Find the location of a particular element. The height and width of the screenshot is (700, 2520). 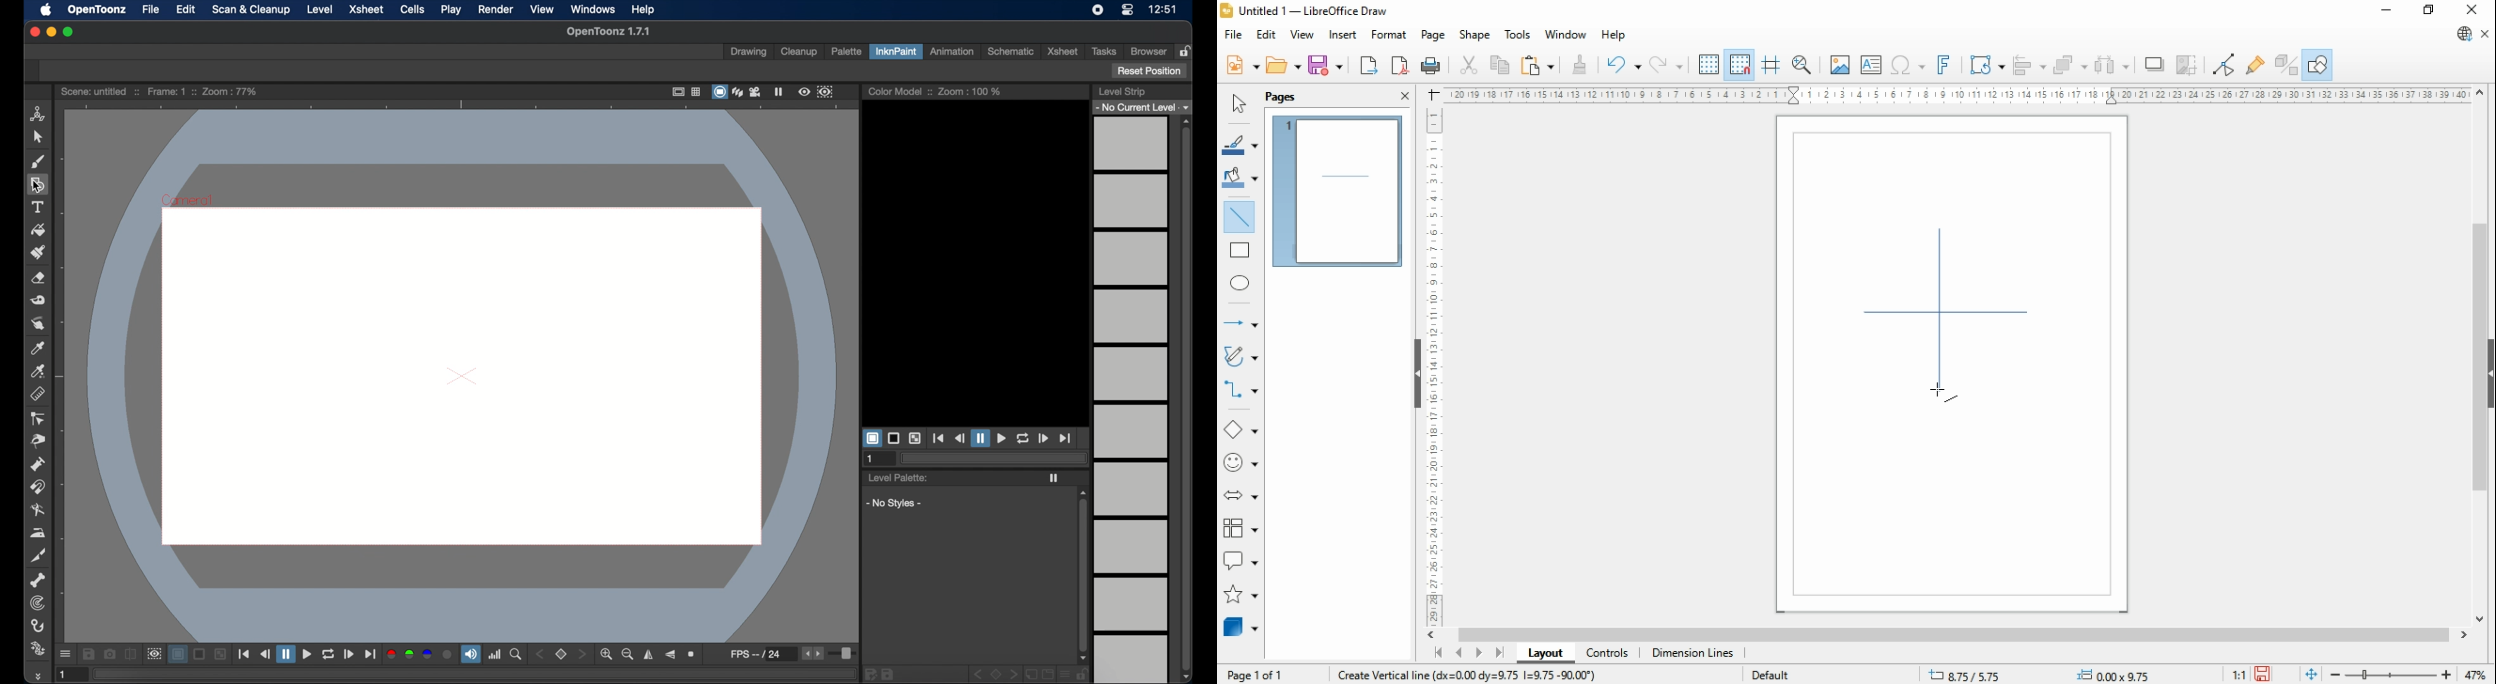

color model is located at coordinates (899, 91).